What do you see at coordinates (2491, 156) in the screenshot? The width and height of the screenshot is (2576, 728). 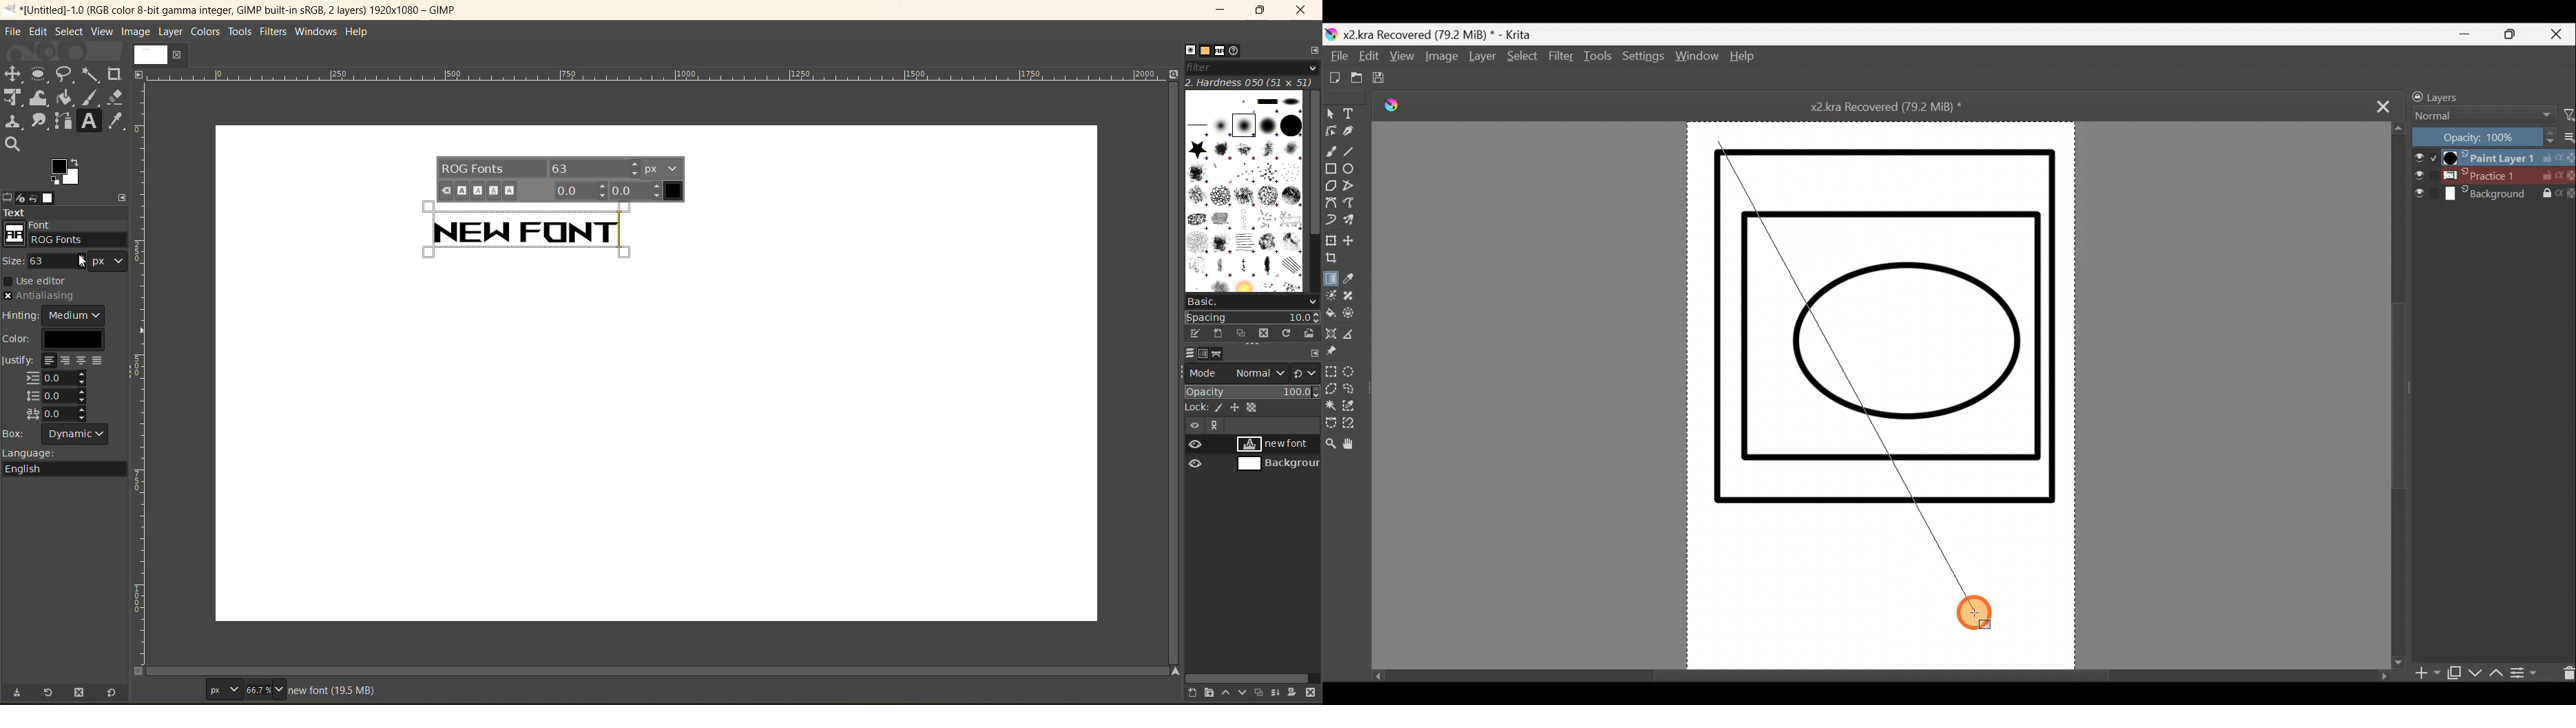 I see `Layer 1` at bounding box center [2491, 156].